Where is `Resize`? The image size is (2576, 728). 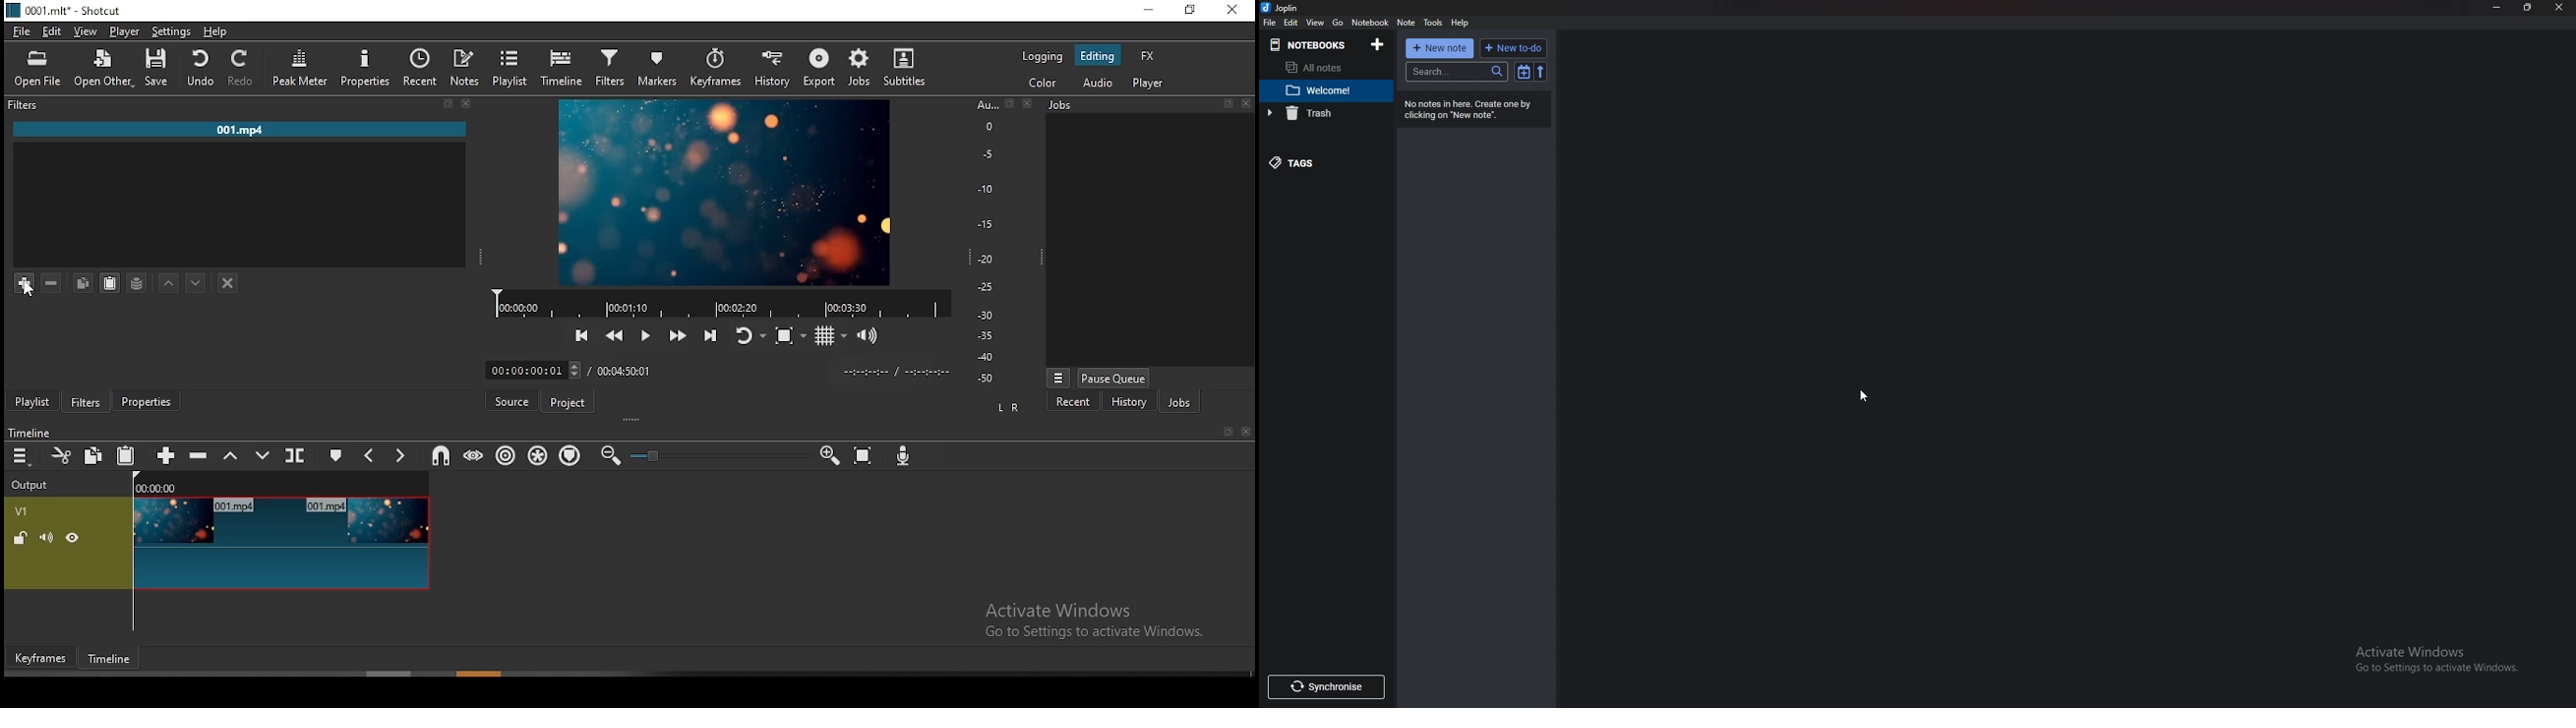
Resize is located at coordinates (2531, 8).